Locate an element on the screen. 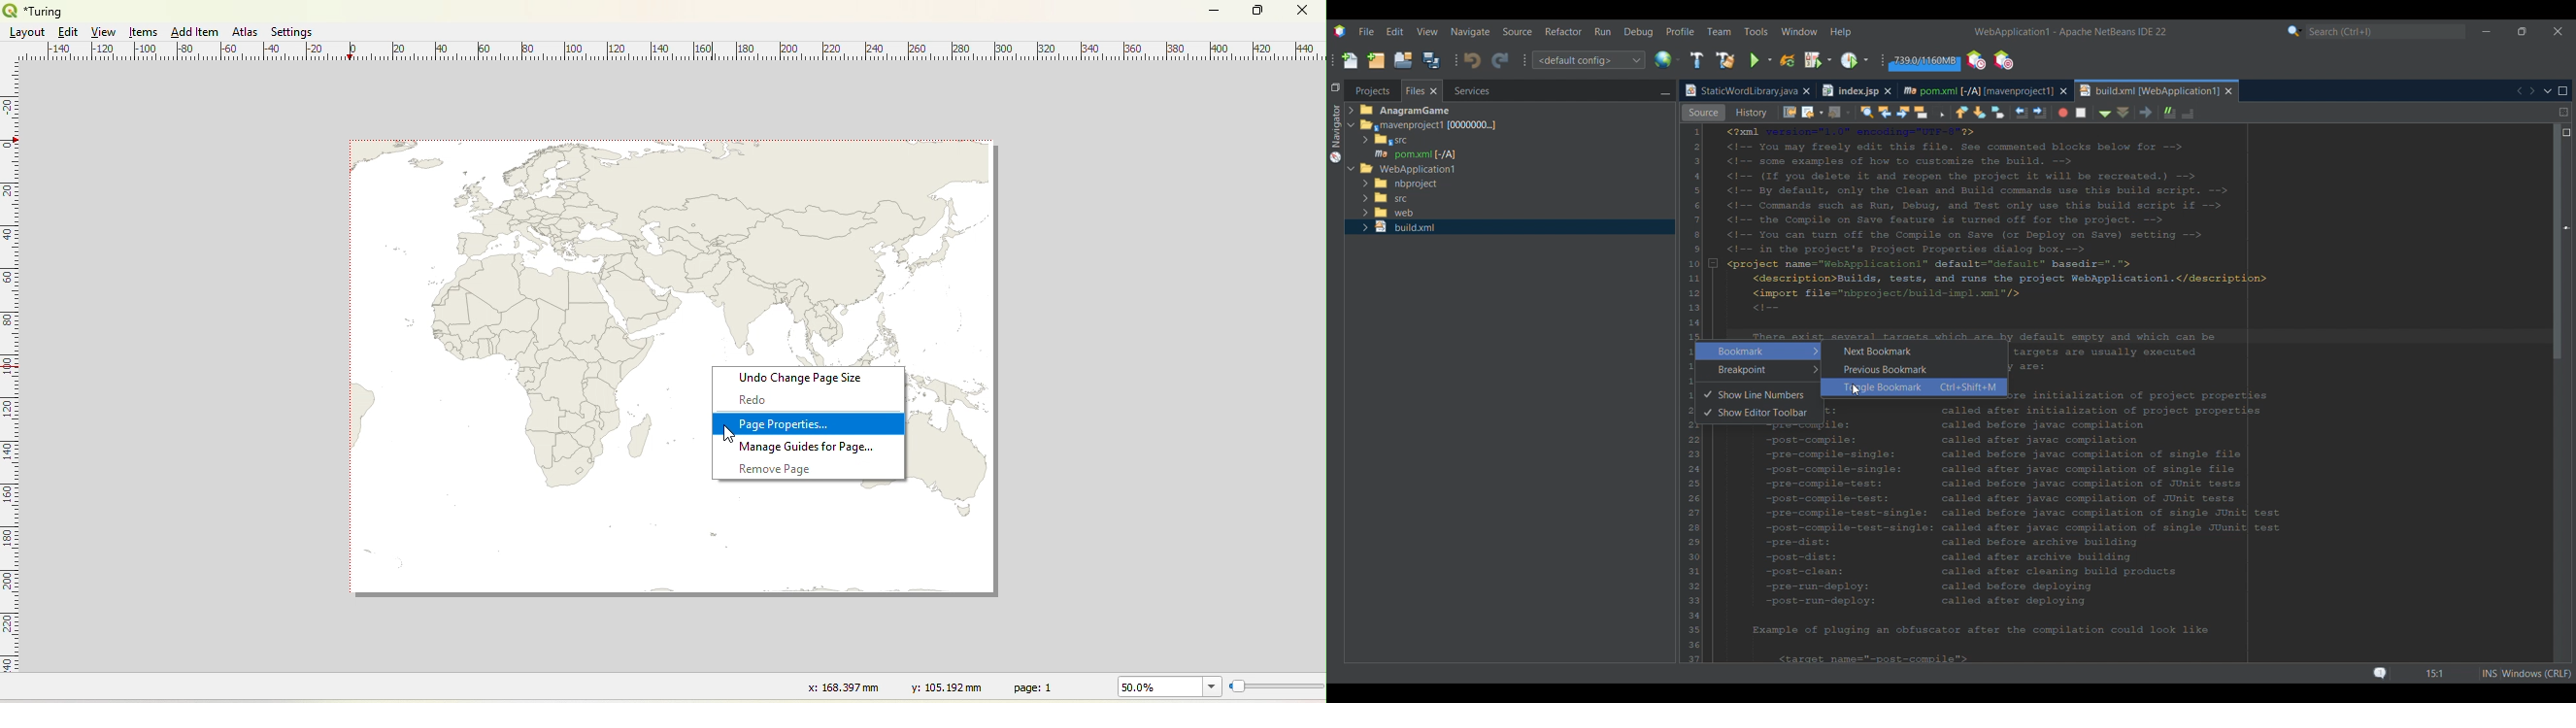 This screenshot has width=2576, height=728. Close tab is located at coordinates (1806, 91).